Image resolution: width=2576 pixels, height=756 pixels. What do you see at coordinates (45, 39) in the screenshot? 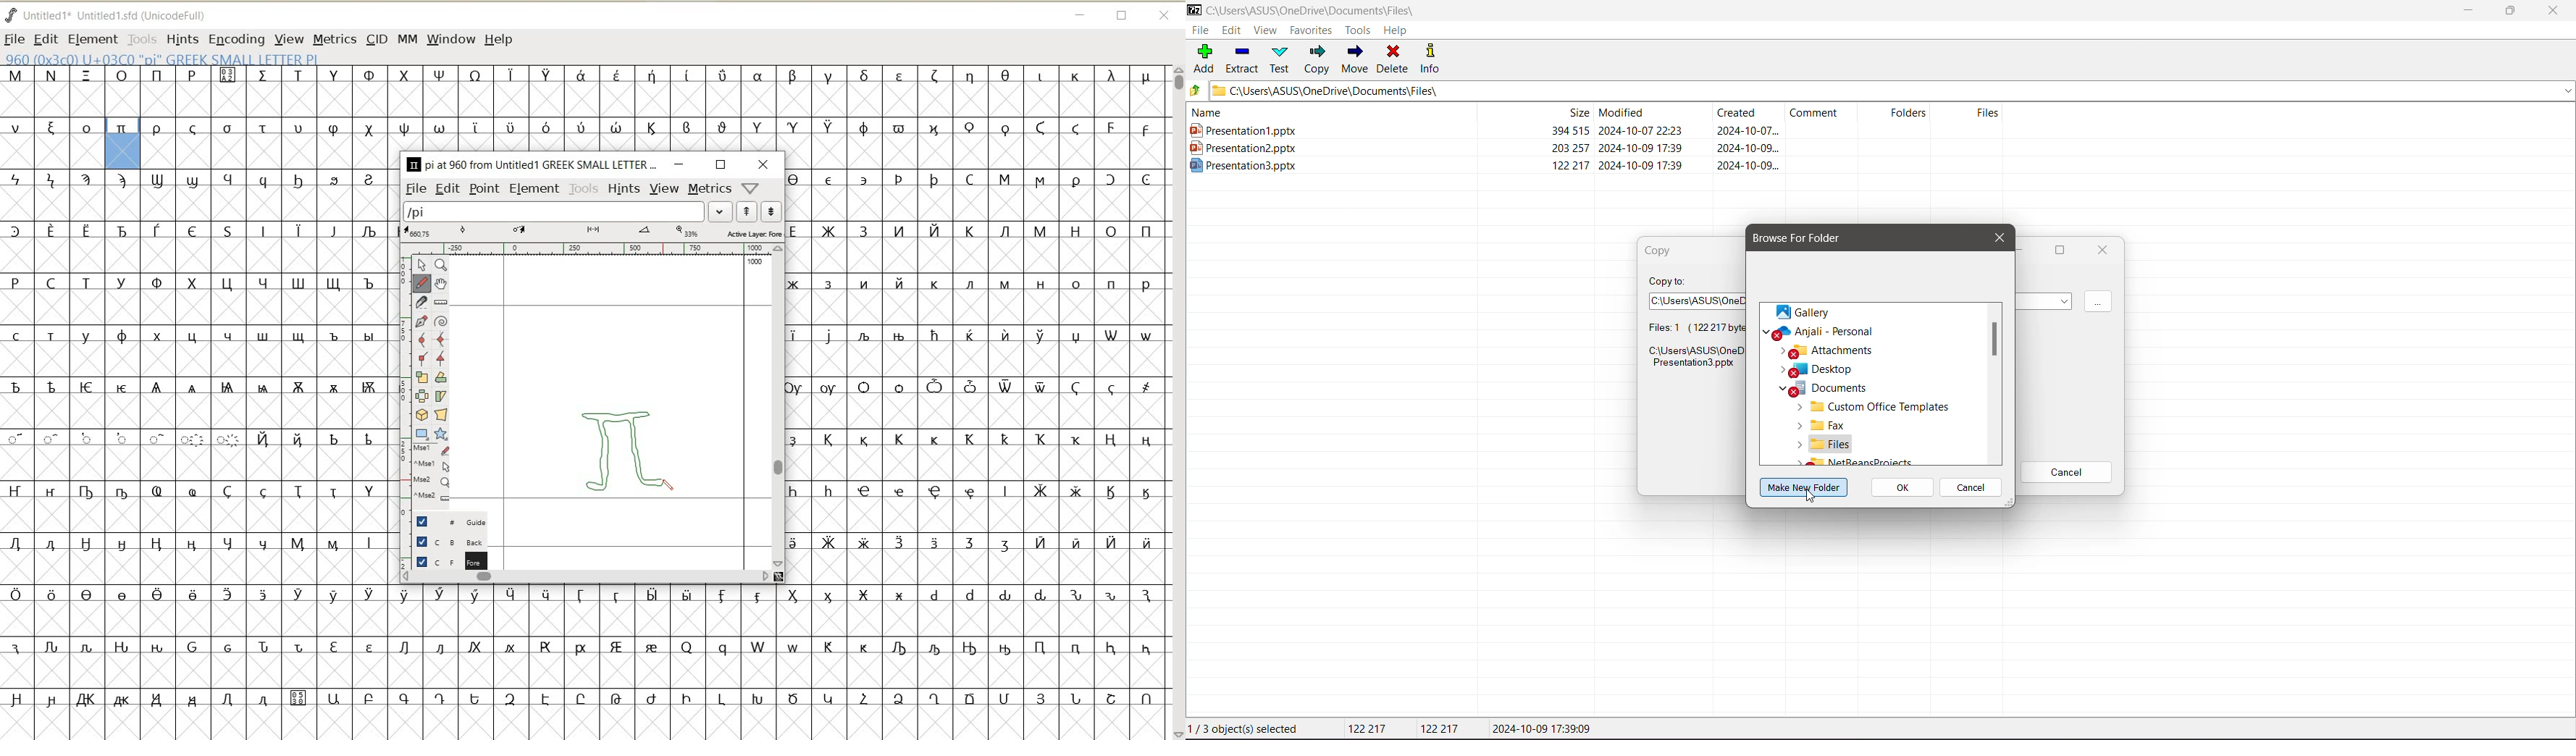
I see `EDIT` at bounding box center [45, 39].